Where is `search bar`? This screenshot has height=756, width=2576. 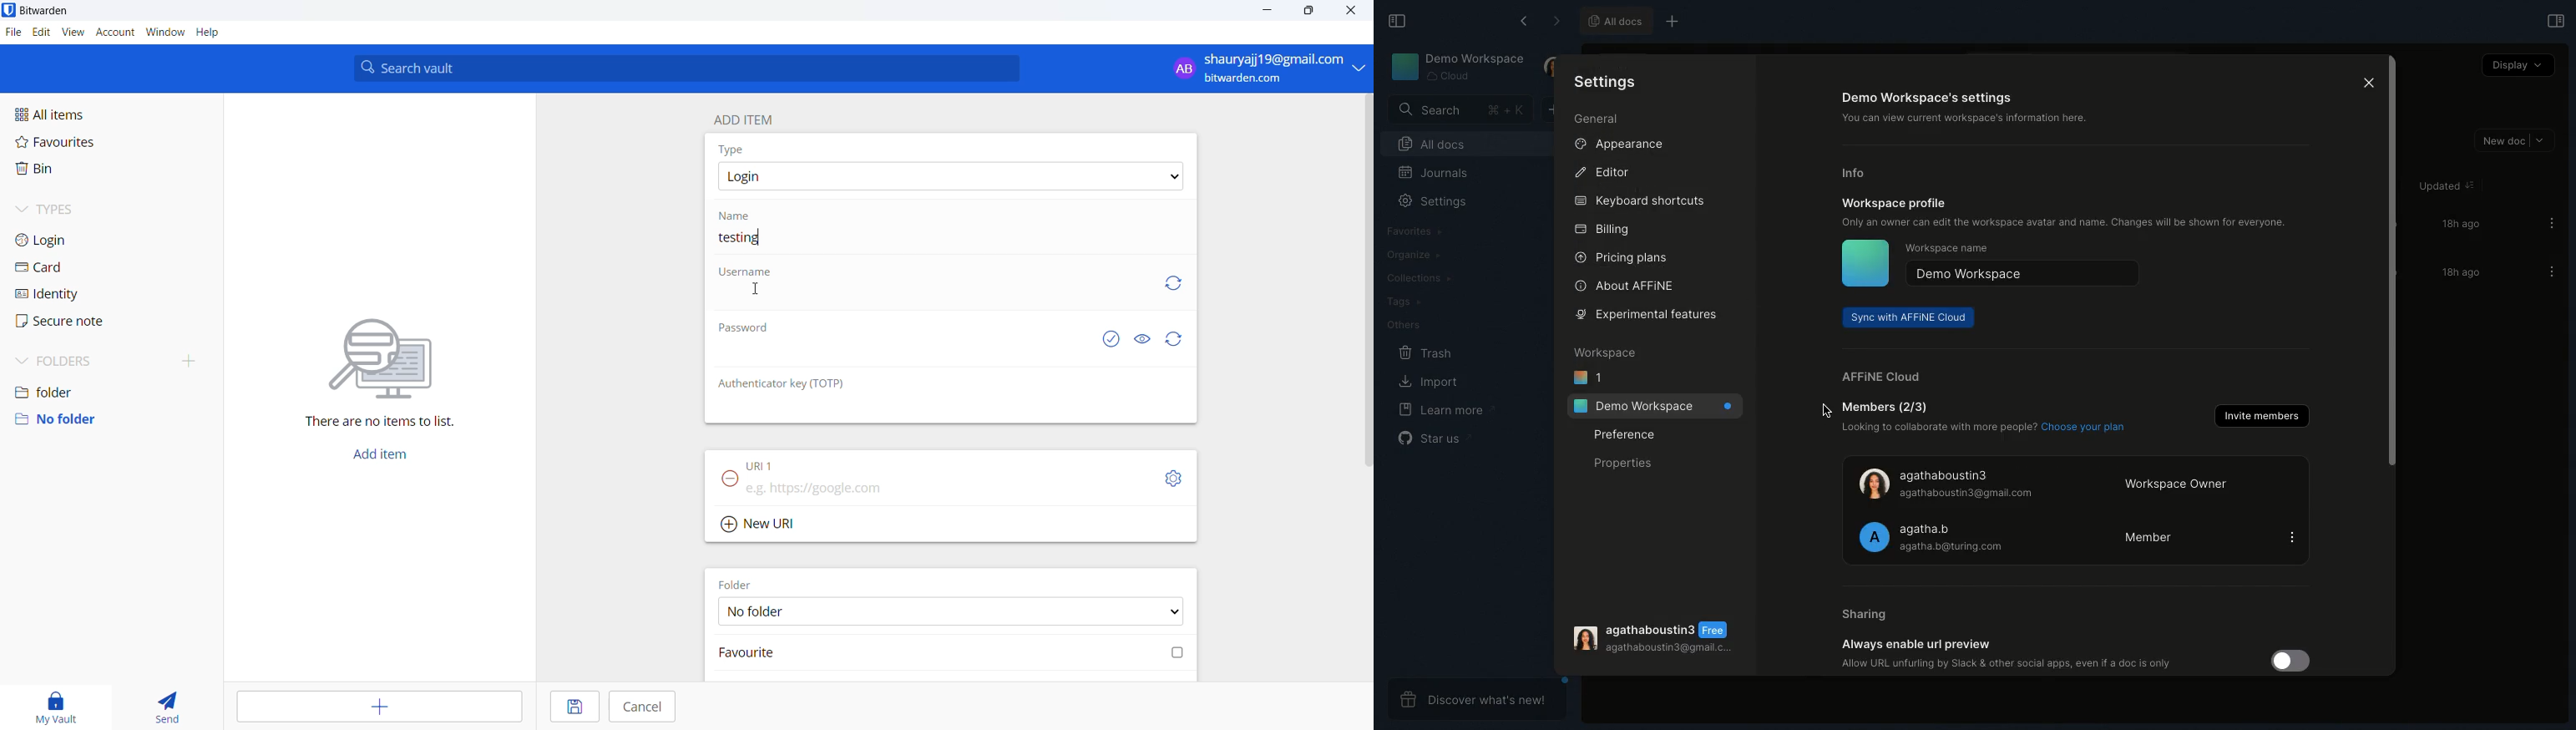
search bar is located at coordinates (686, 67).